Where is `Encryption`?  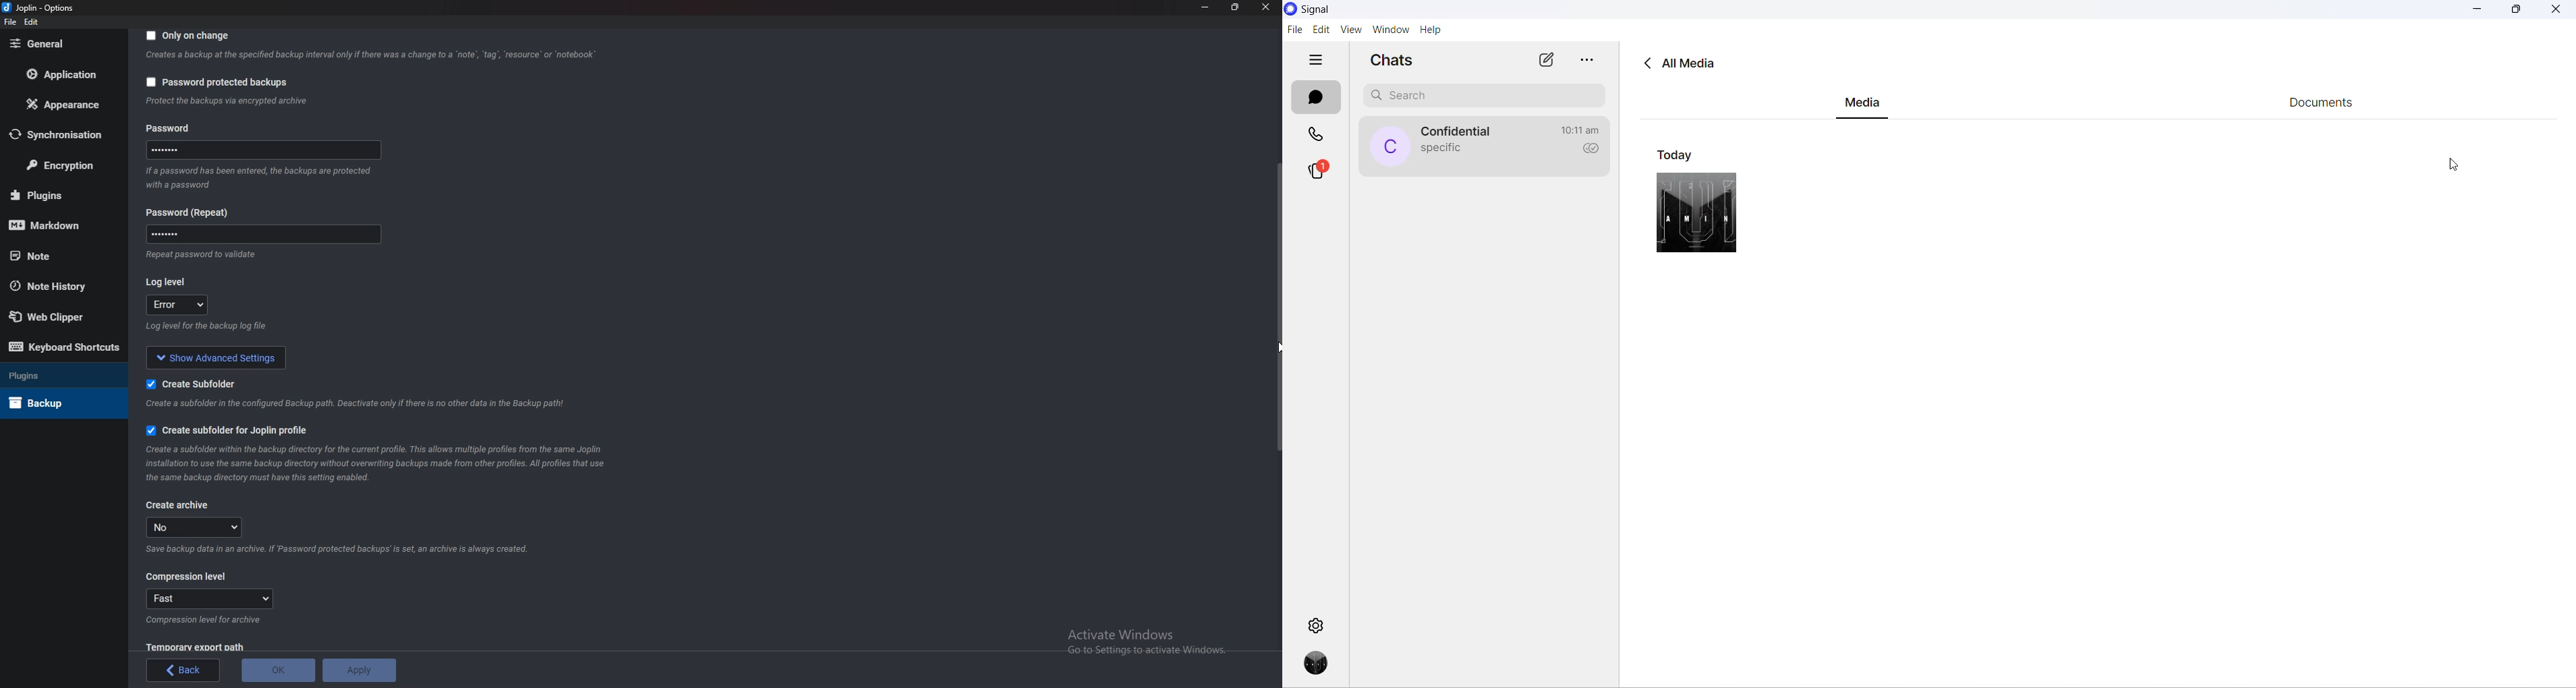
Encryption is located at coordinates (62, 165).